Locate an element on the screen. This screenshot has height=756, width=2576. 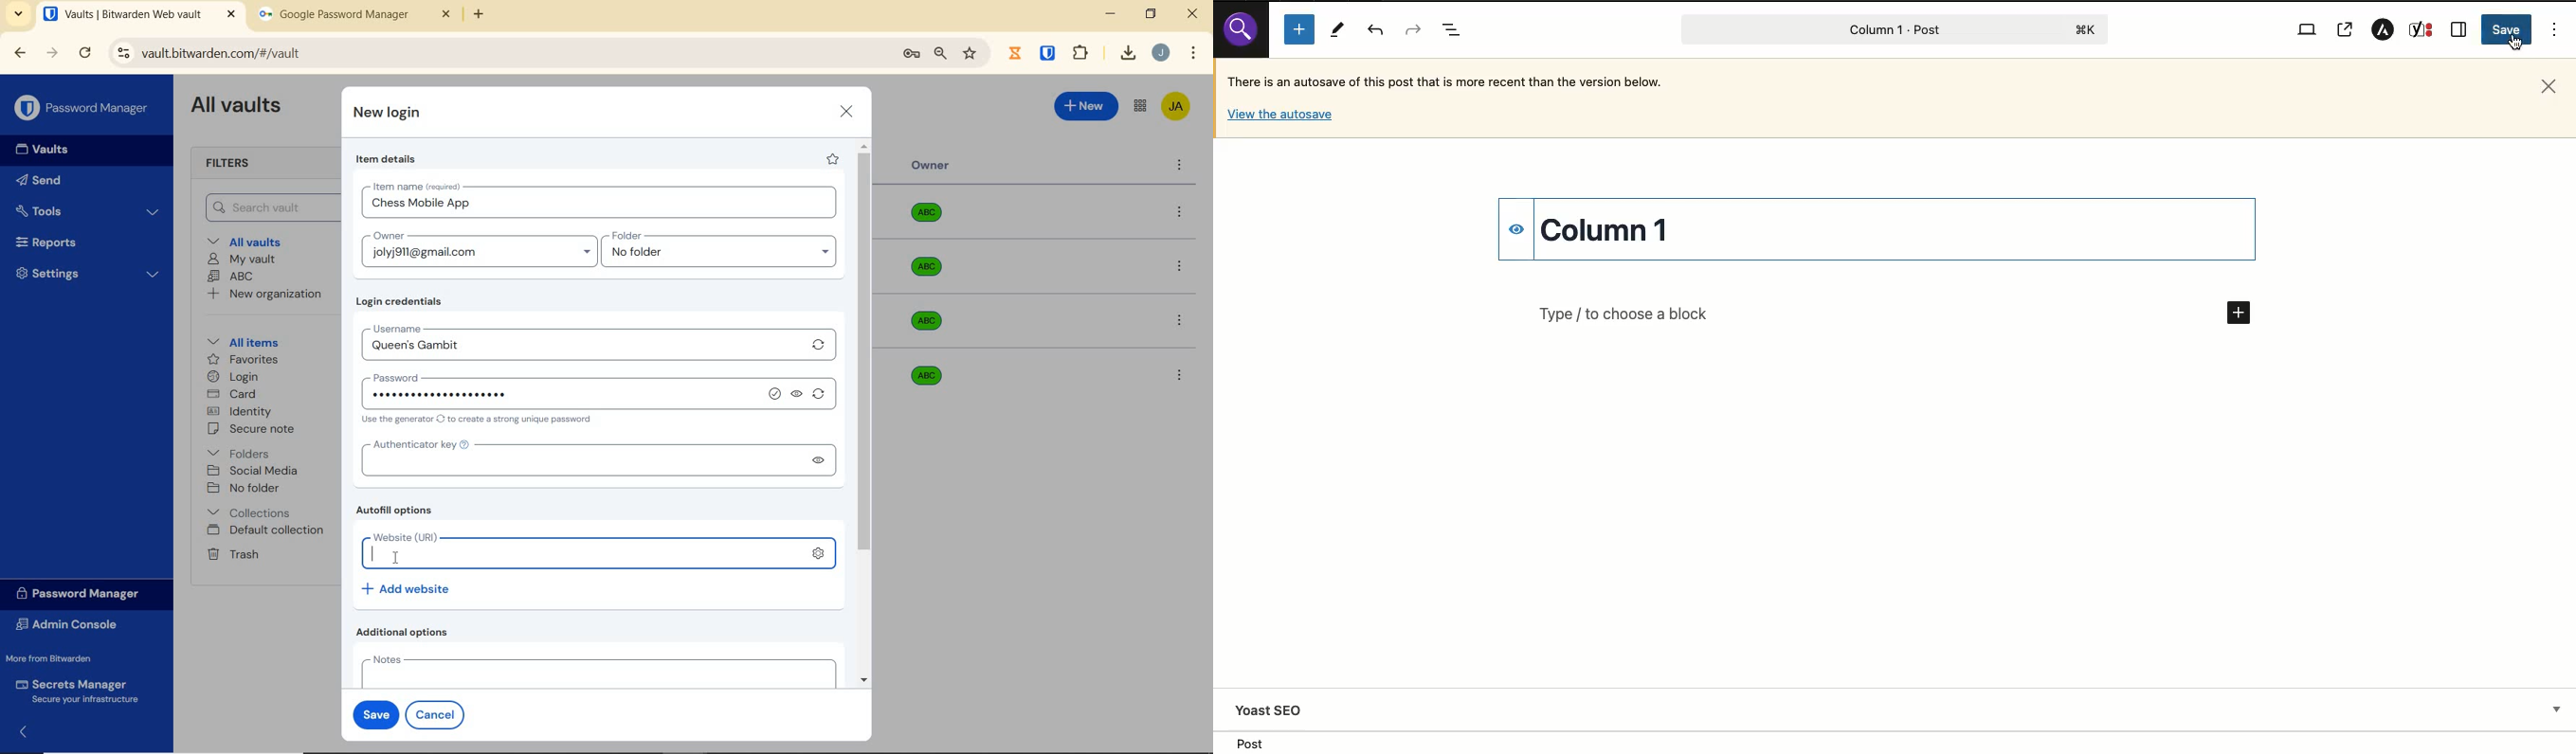
close side bar is located at coordinates (31, 731).